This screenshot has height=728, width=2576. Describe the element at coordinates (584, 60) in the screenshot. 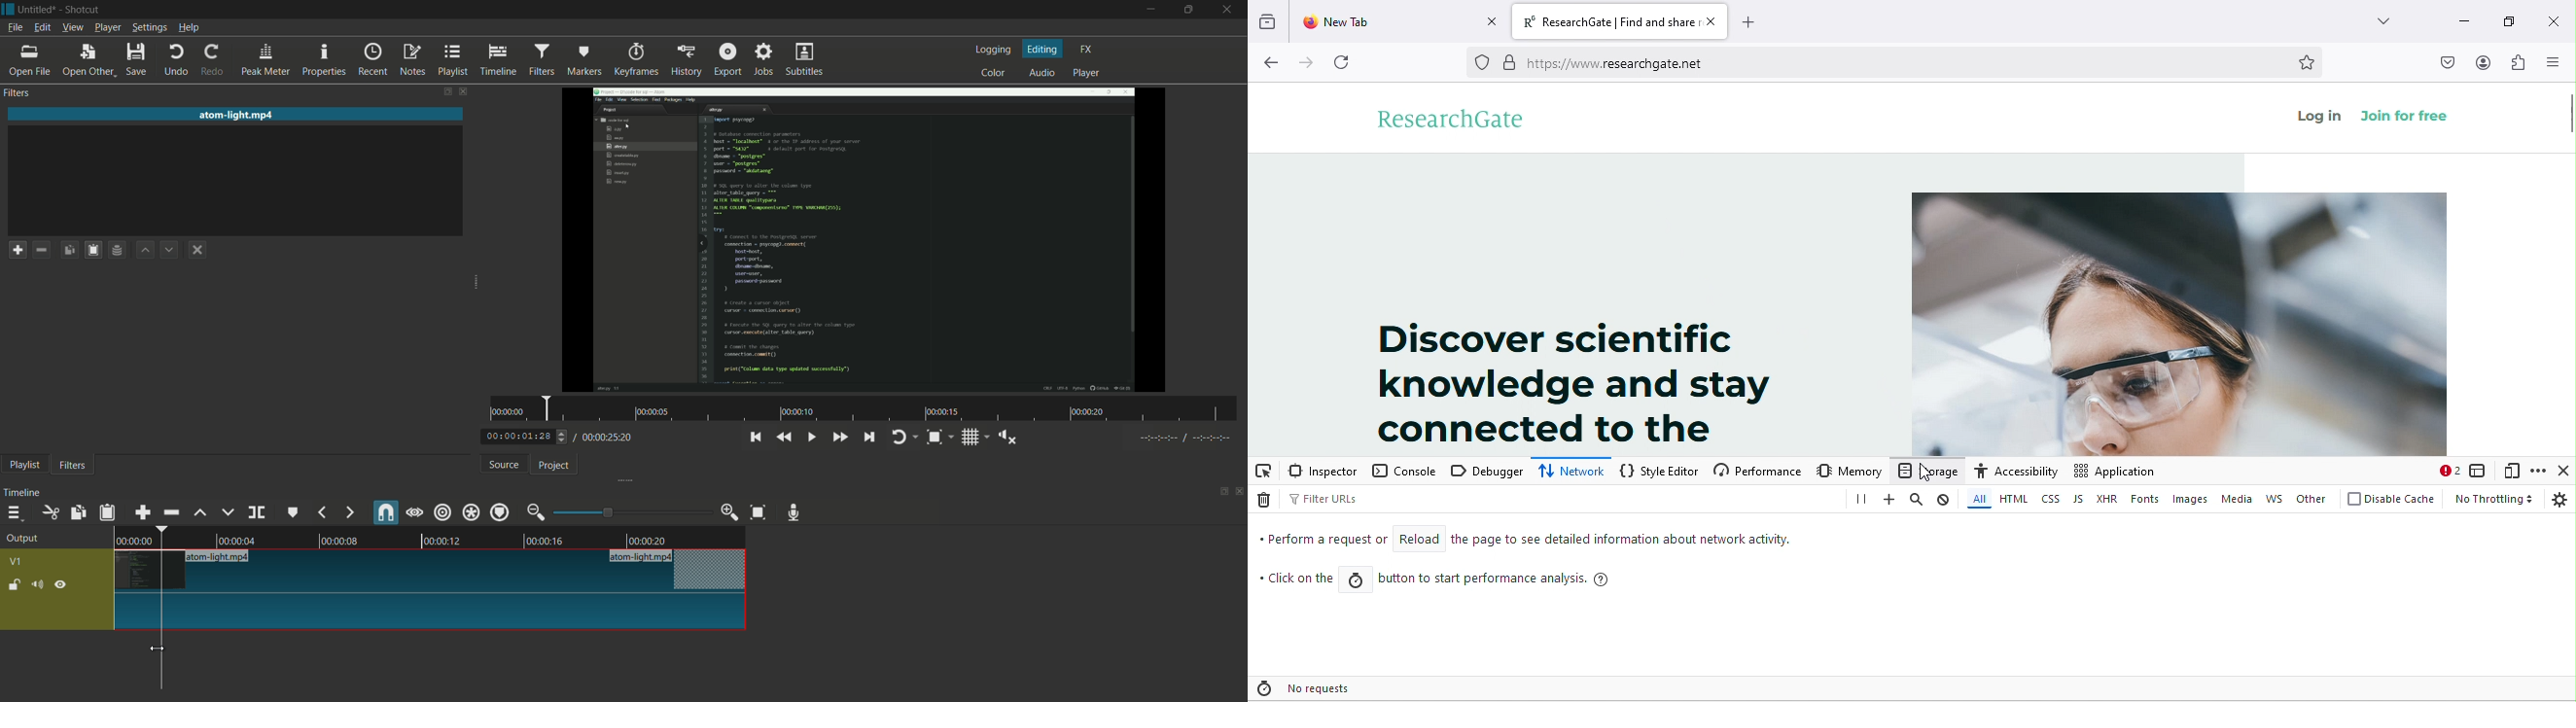

I see `markers` at that location.